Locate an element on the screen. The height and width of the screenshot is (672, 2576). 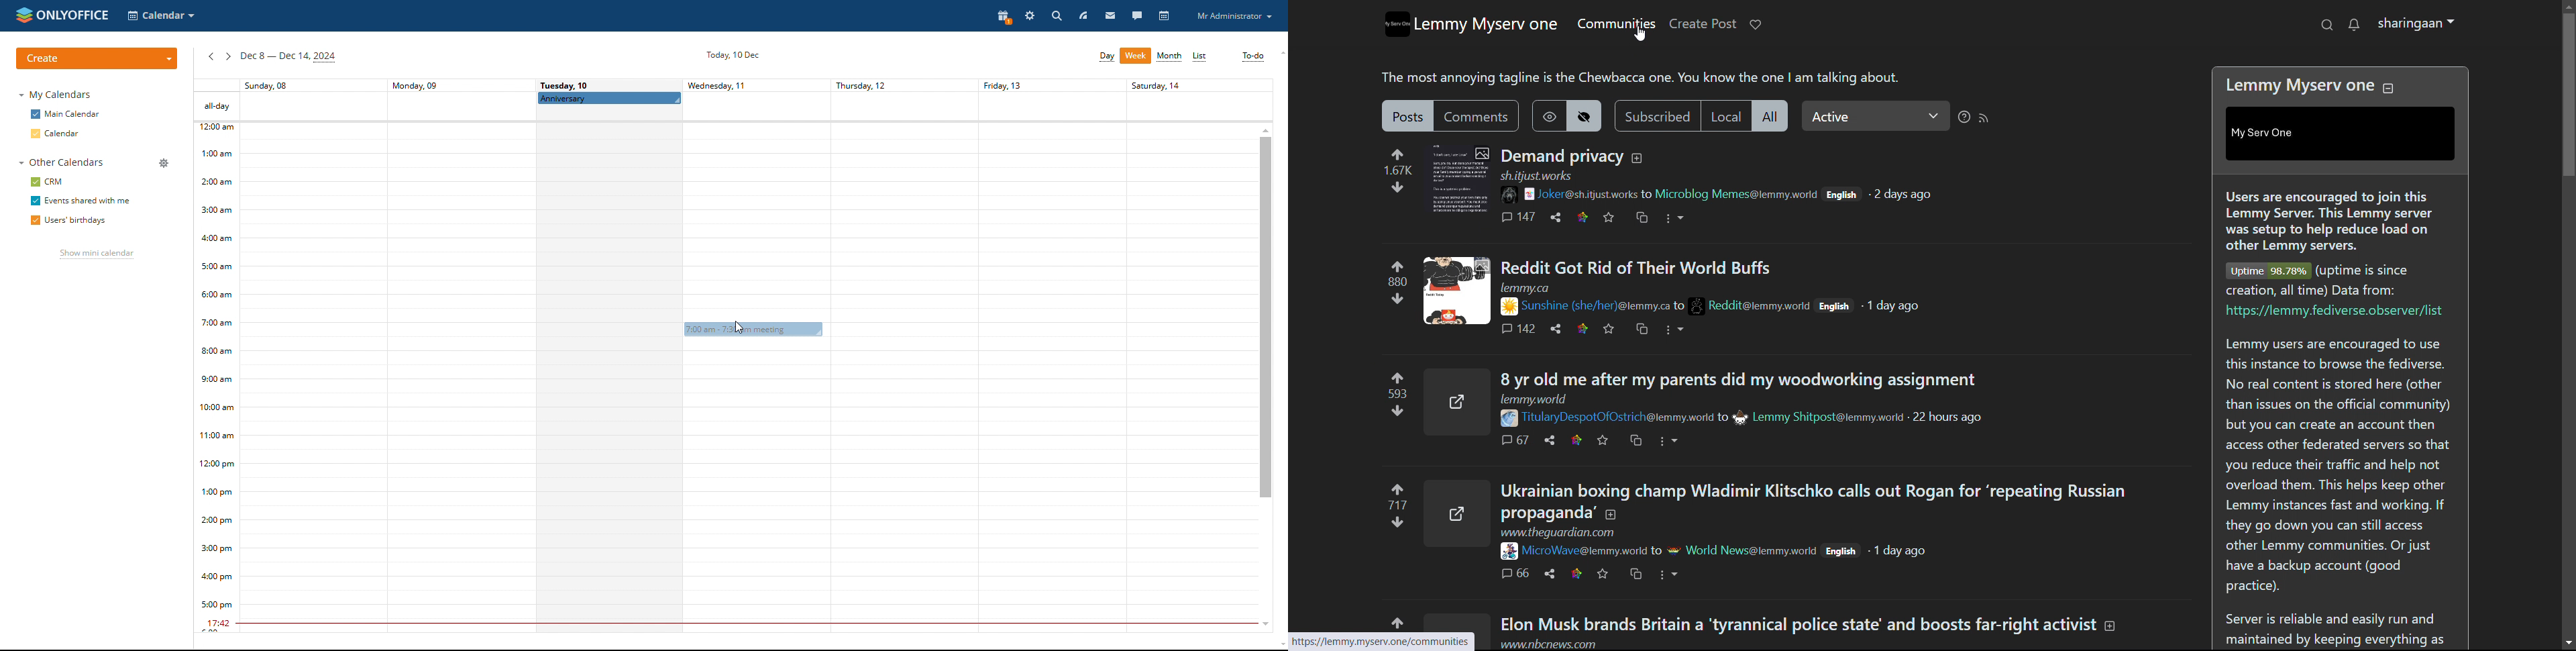
Server is reliable and easily run and
maintained by keeping everything as is located at coordinates (2337, 628).